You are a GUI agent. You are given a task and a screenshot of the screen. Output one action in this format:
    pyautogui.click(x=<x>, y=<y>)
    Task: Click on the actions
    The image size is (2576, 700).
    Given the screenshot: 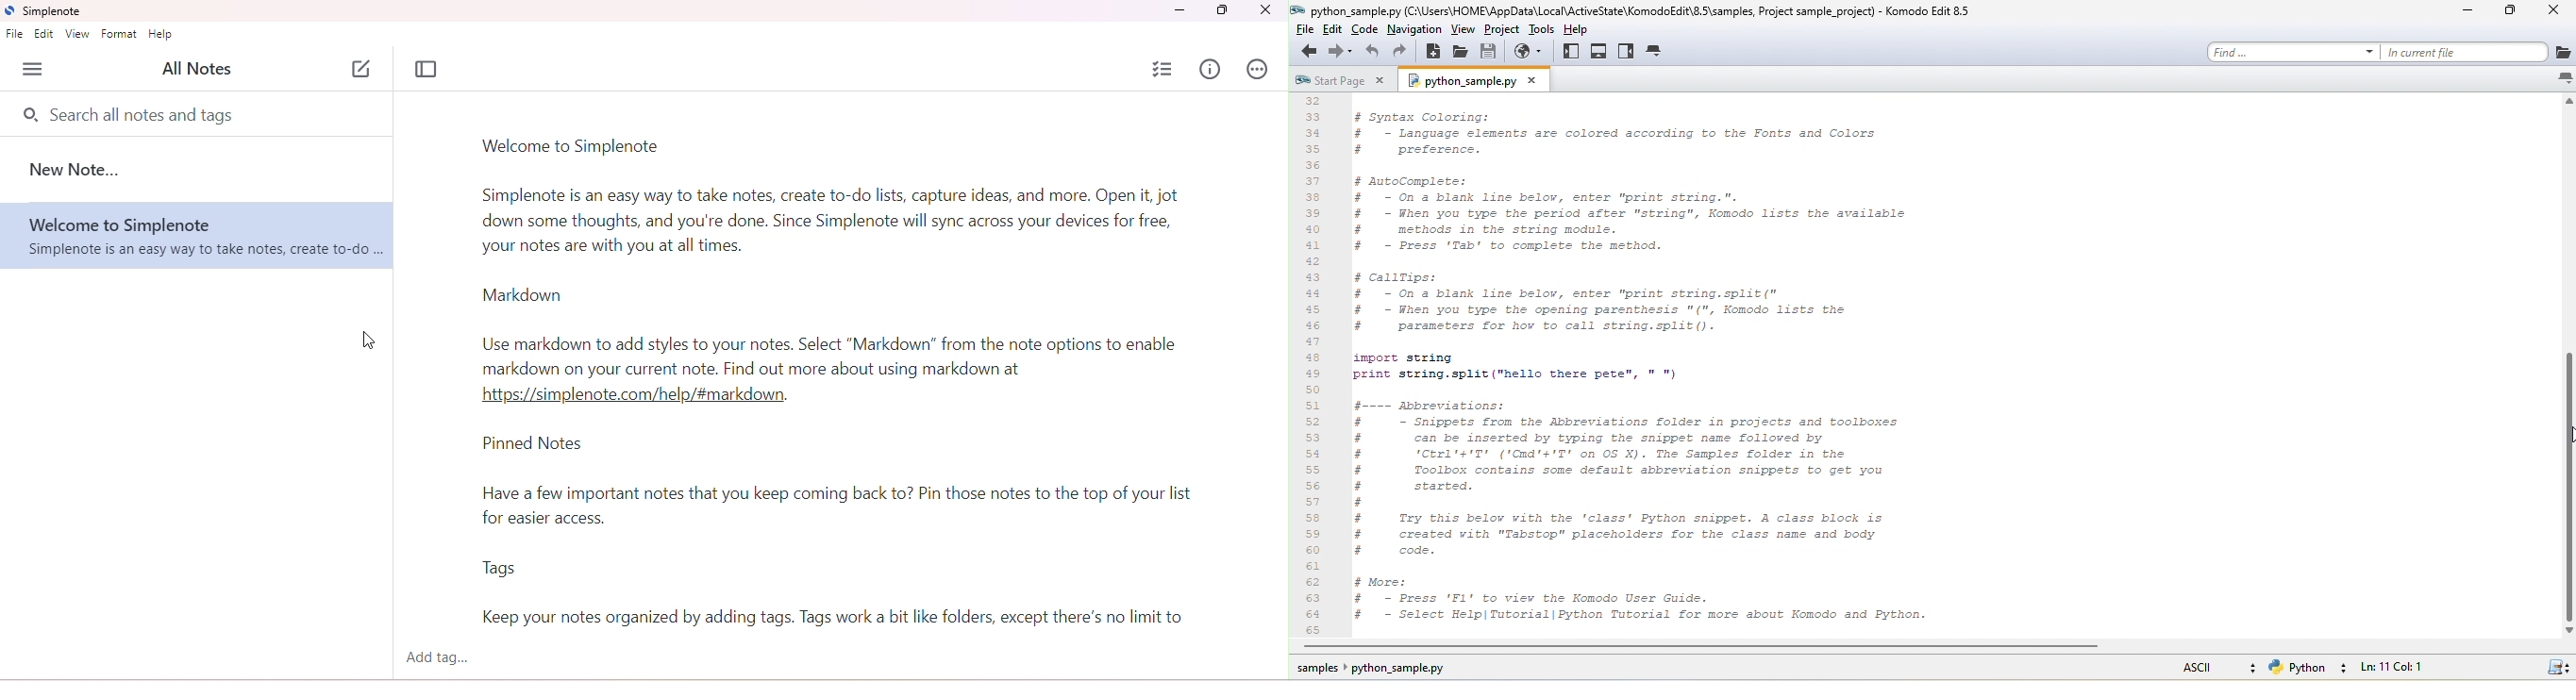 What is the action you would take?
    pyautogui.click(x=1261, y=69)
    